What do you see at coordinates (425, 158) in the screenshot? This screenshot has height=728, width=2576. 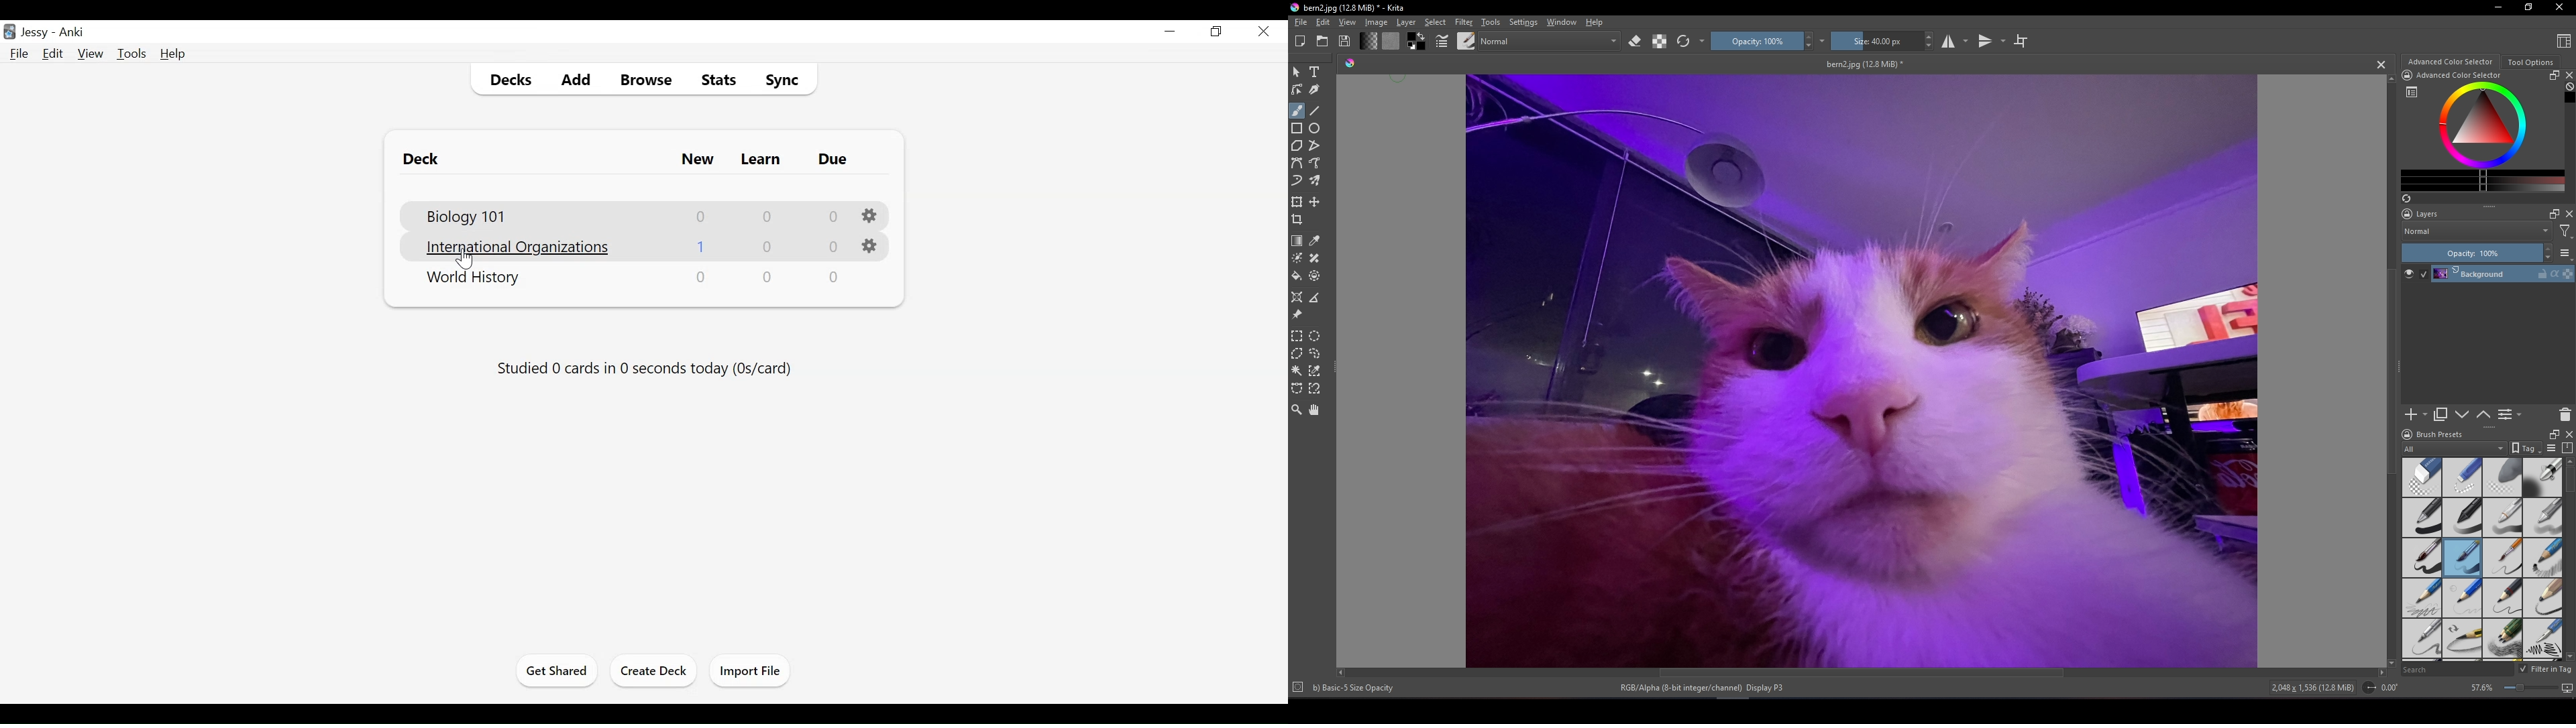 I see `Deck` at bounding box center [425, 158].